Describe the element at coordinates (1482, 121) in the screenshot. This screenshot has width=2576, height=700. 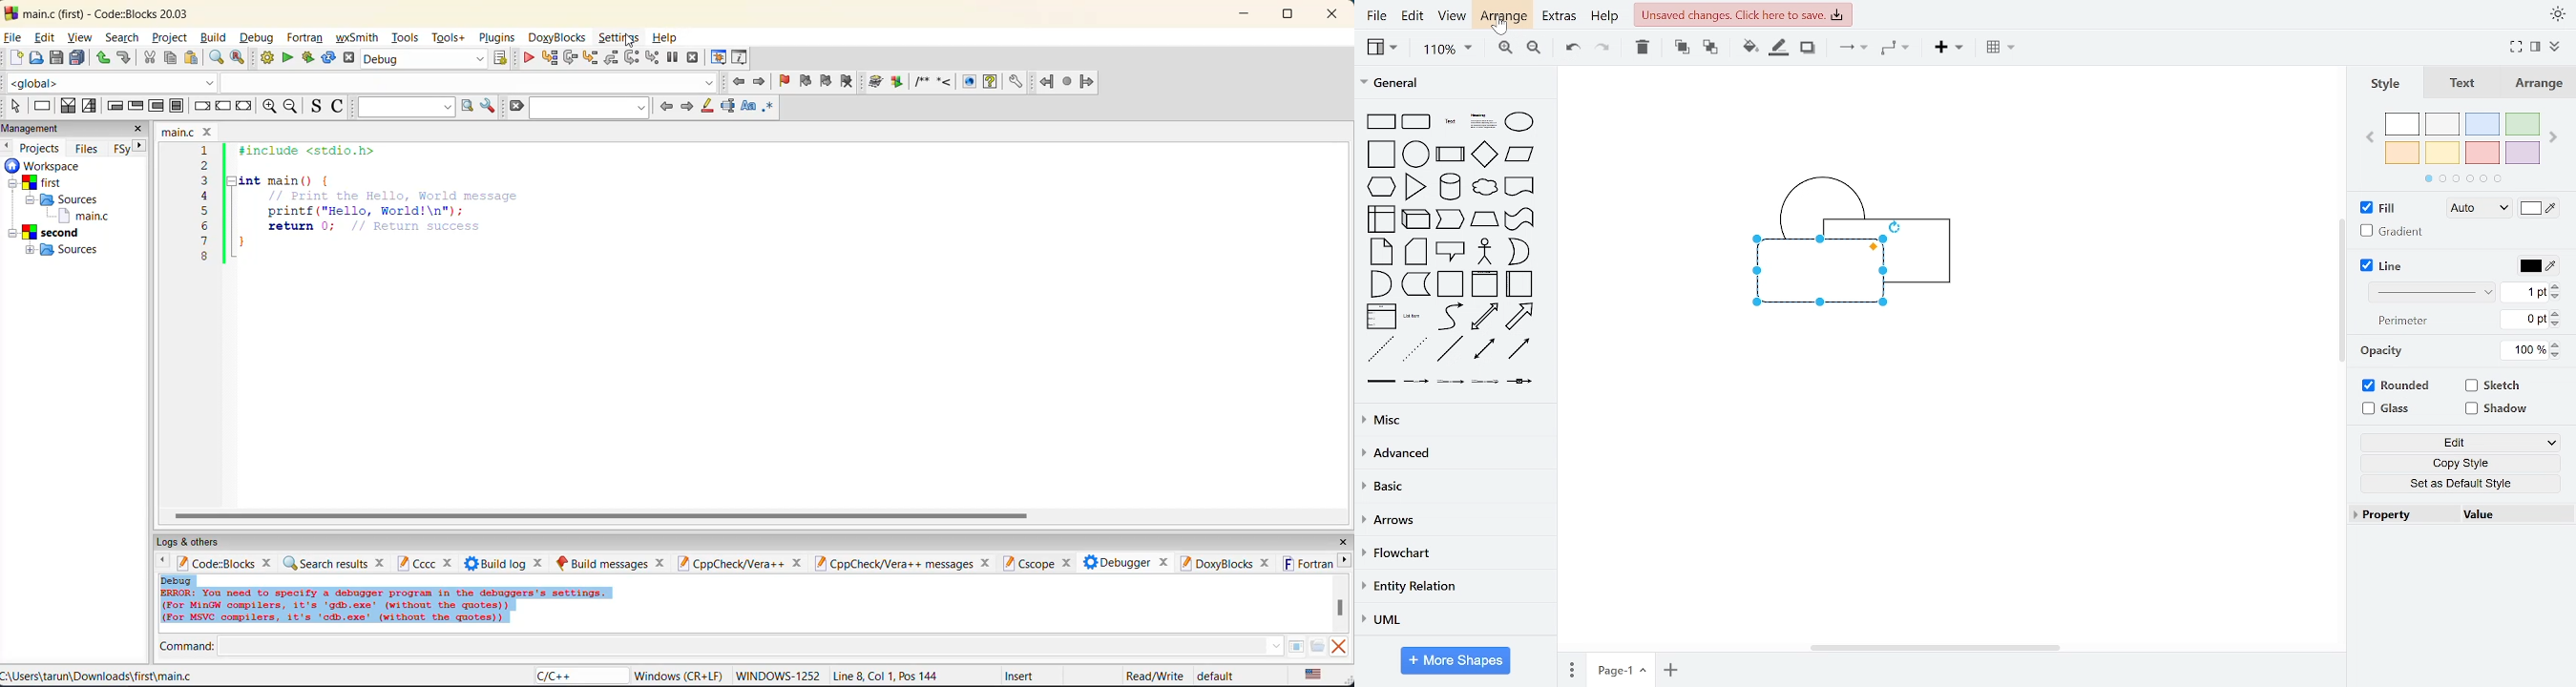
I see `heading` at that location.